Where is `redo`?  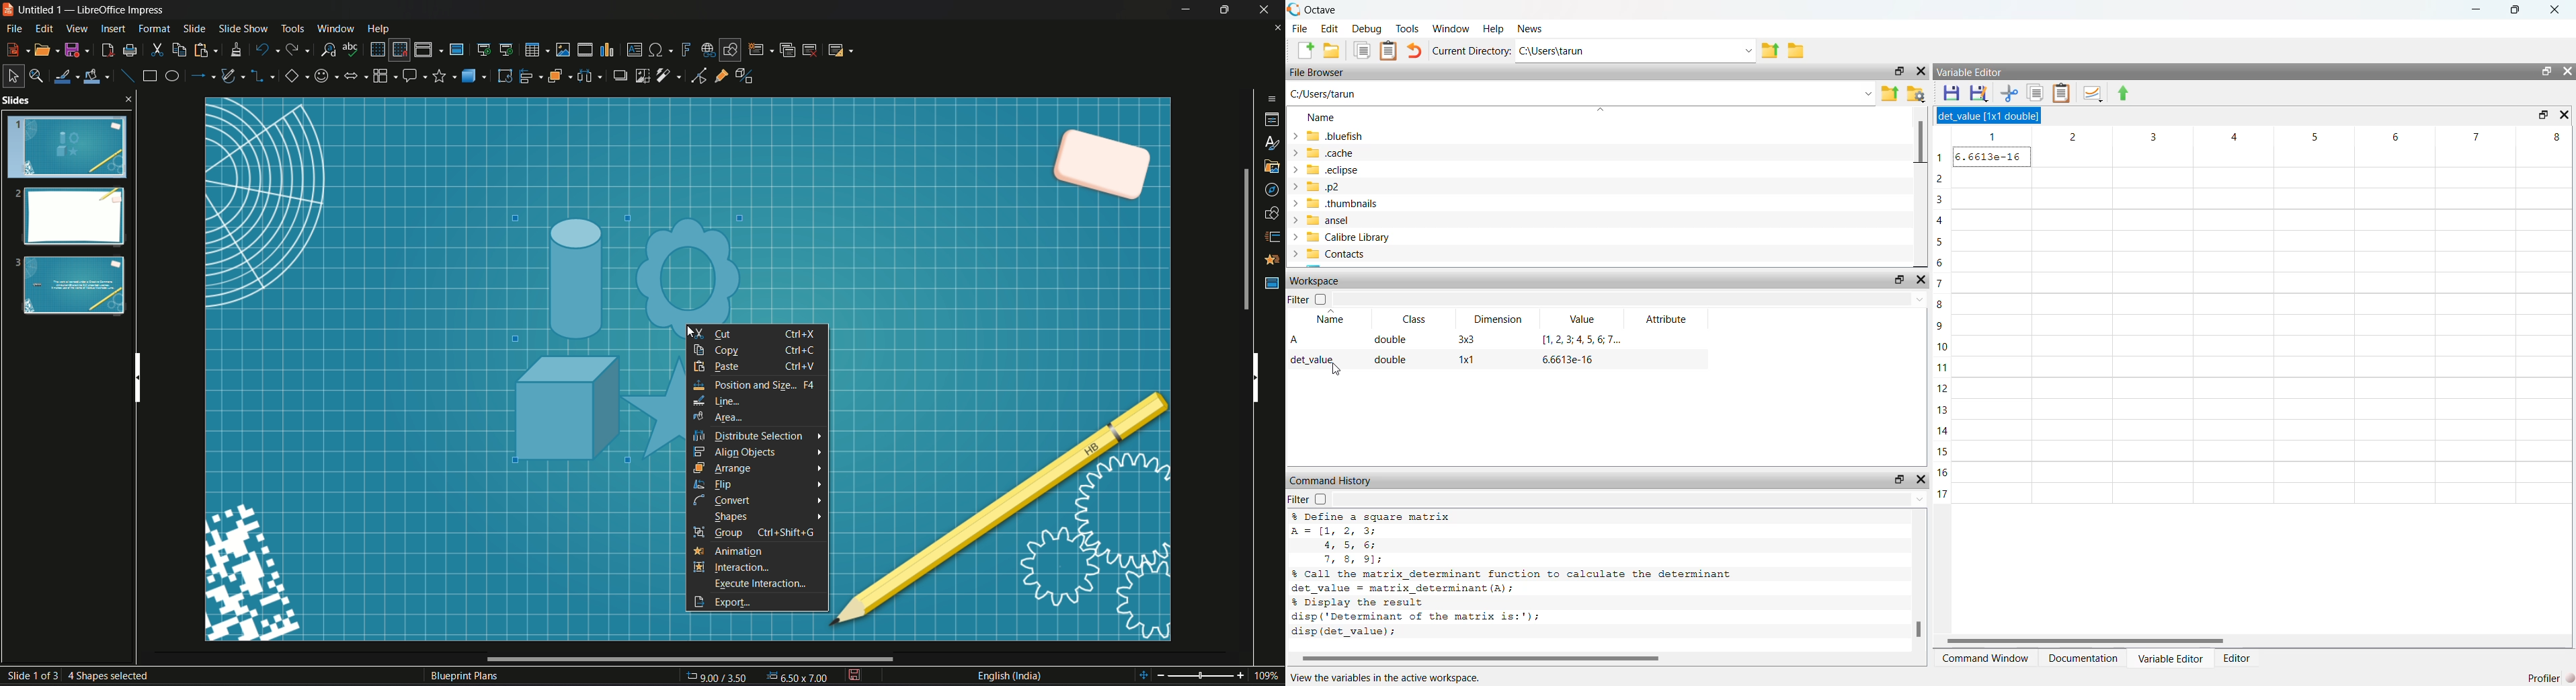
redo is located at coordinates (298, 48).